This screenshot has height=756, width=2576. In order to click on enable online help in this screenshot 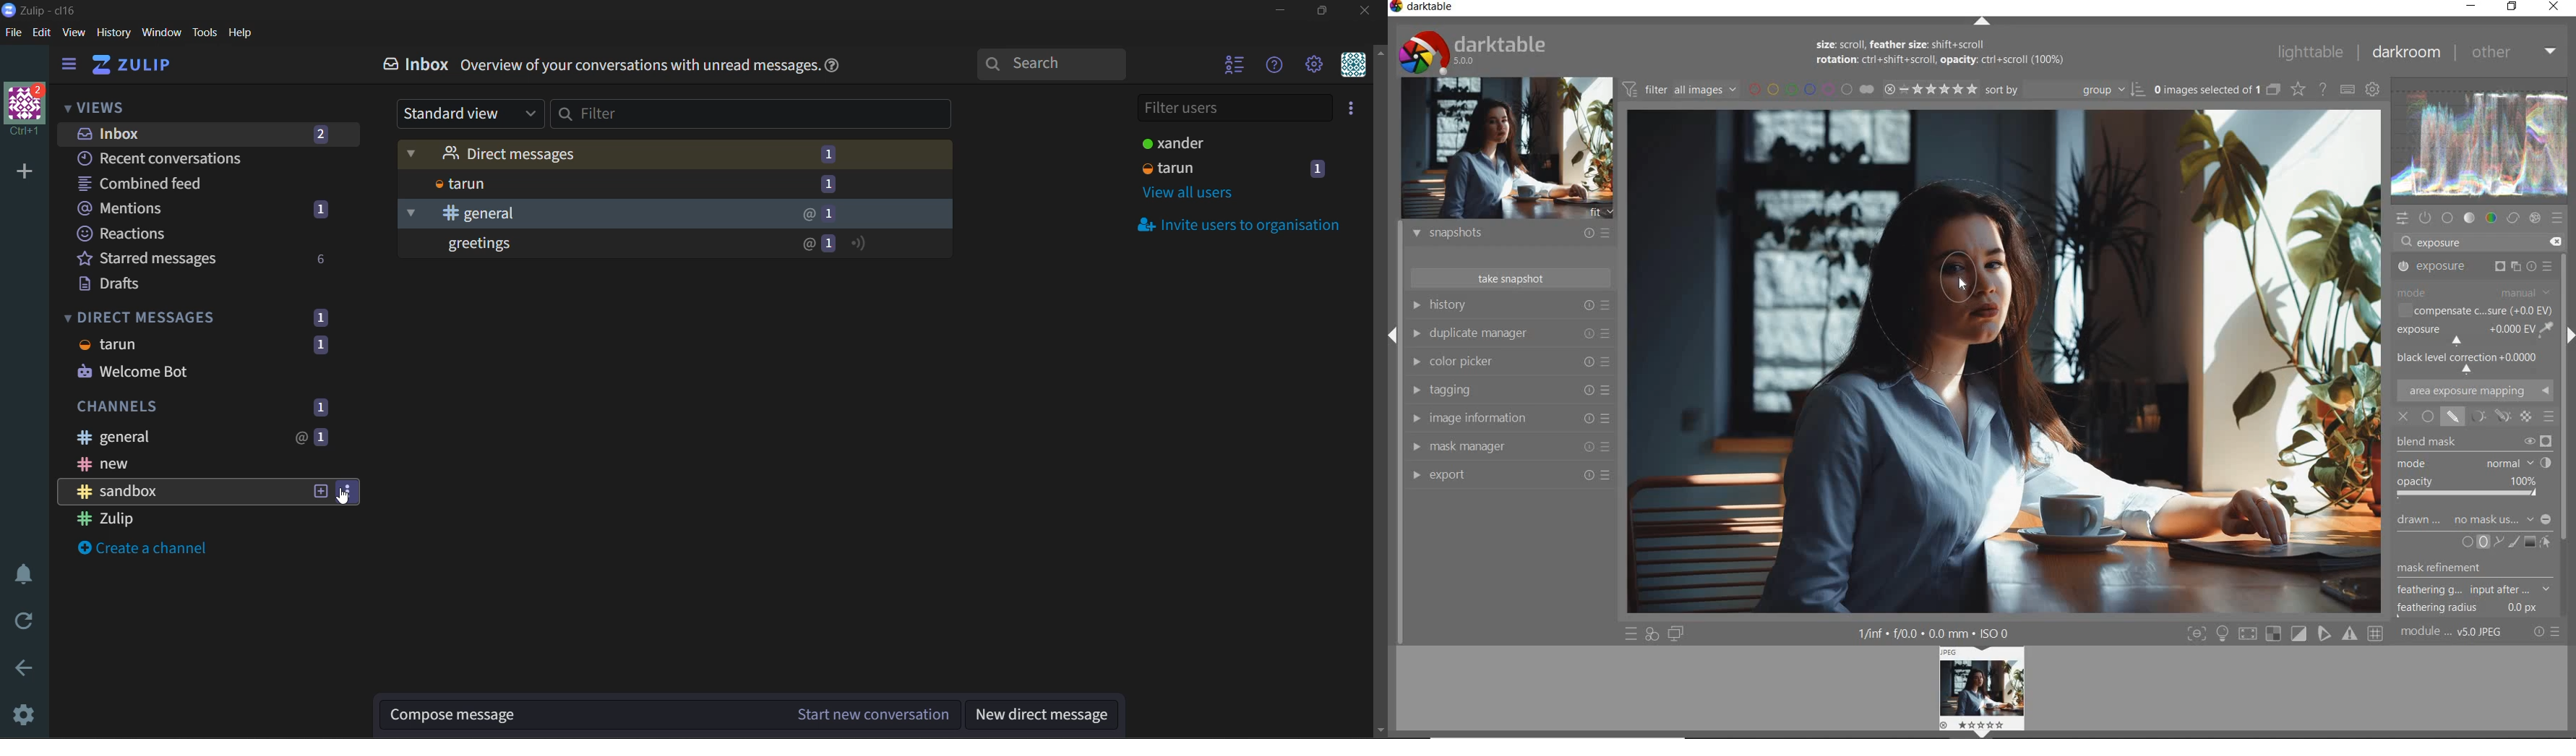, I will do `click(2324, 89)`.